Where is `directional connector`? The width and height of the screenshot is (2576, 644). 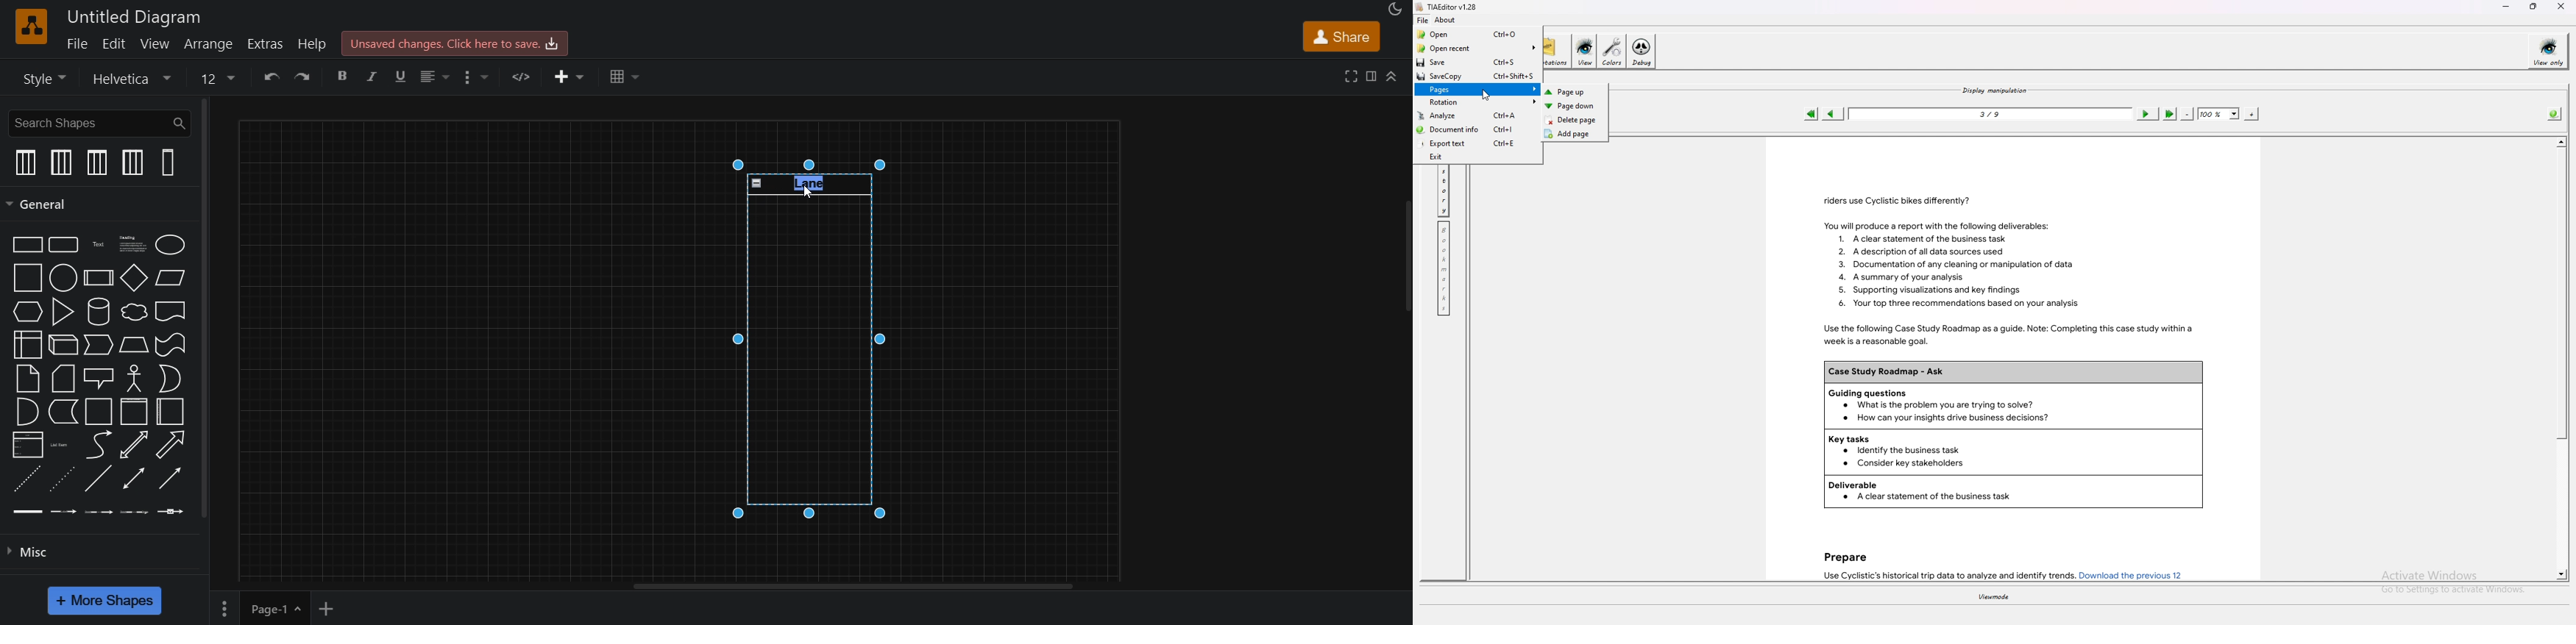 directional connector is located at coordinates (173, 482).